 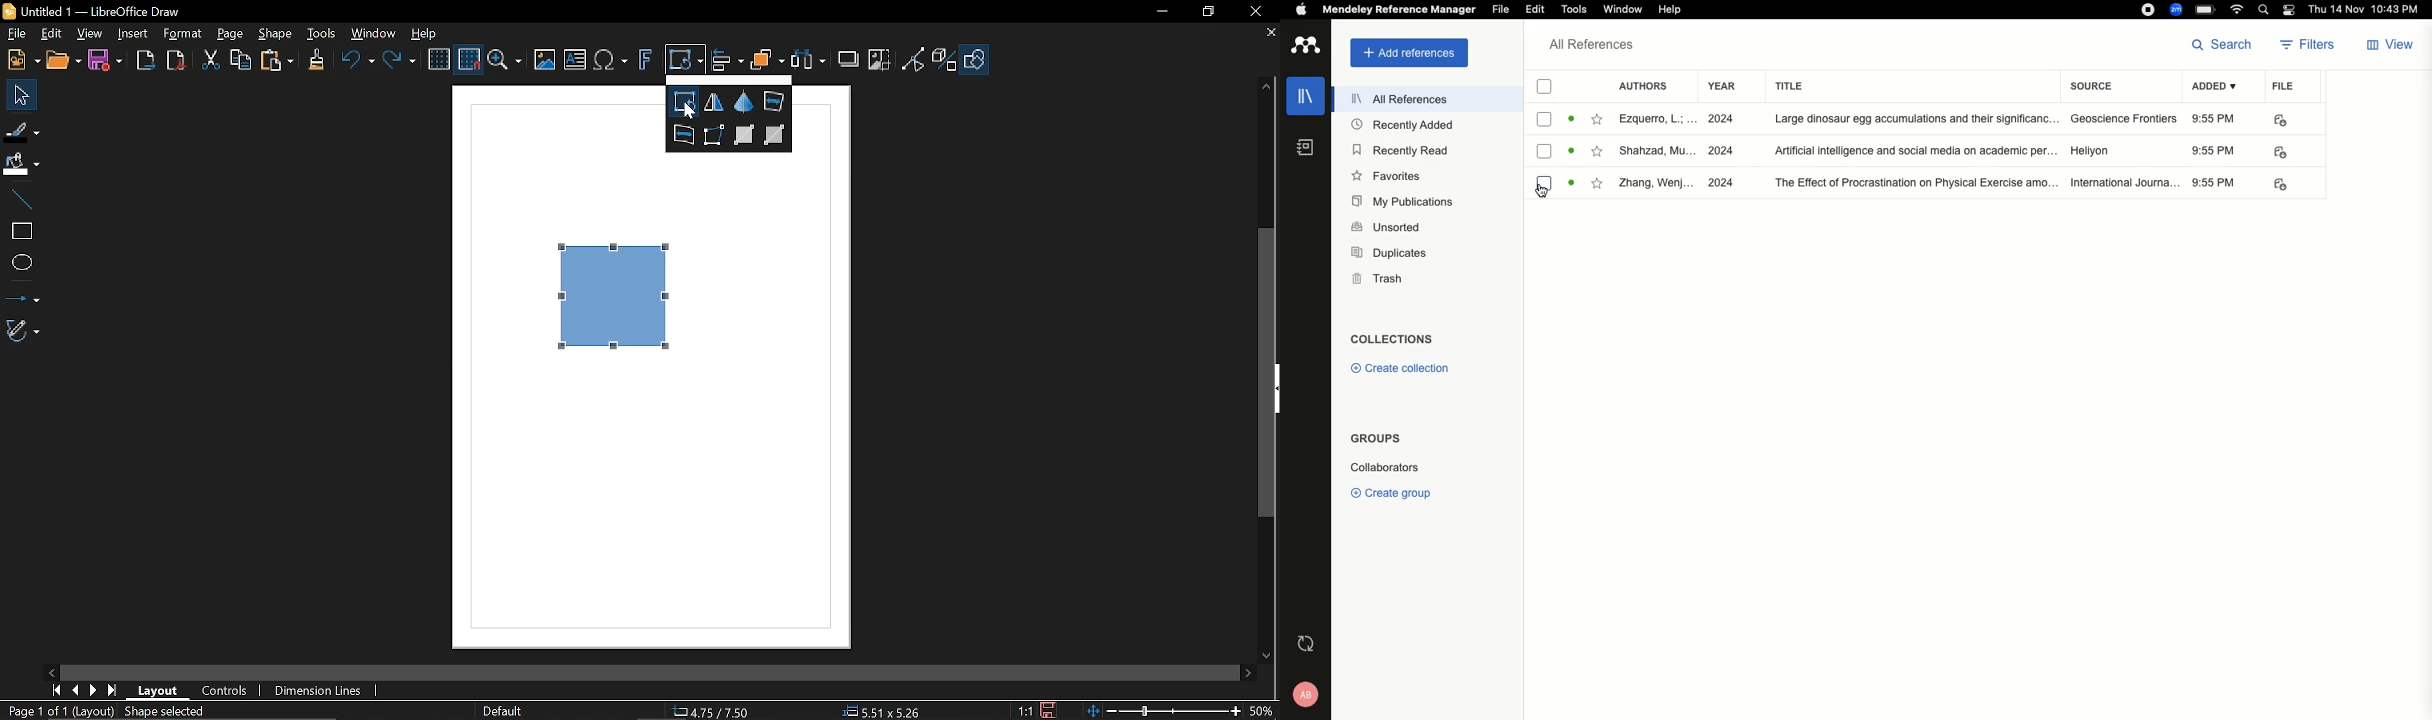 I want to click on PDF, so click(x=2278, y=184).